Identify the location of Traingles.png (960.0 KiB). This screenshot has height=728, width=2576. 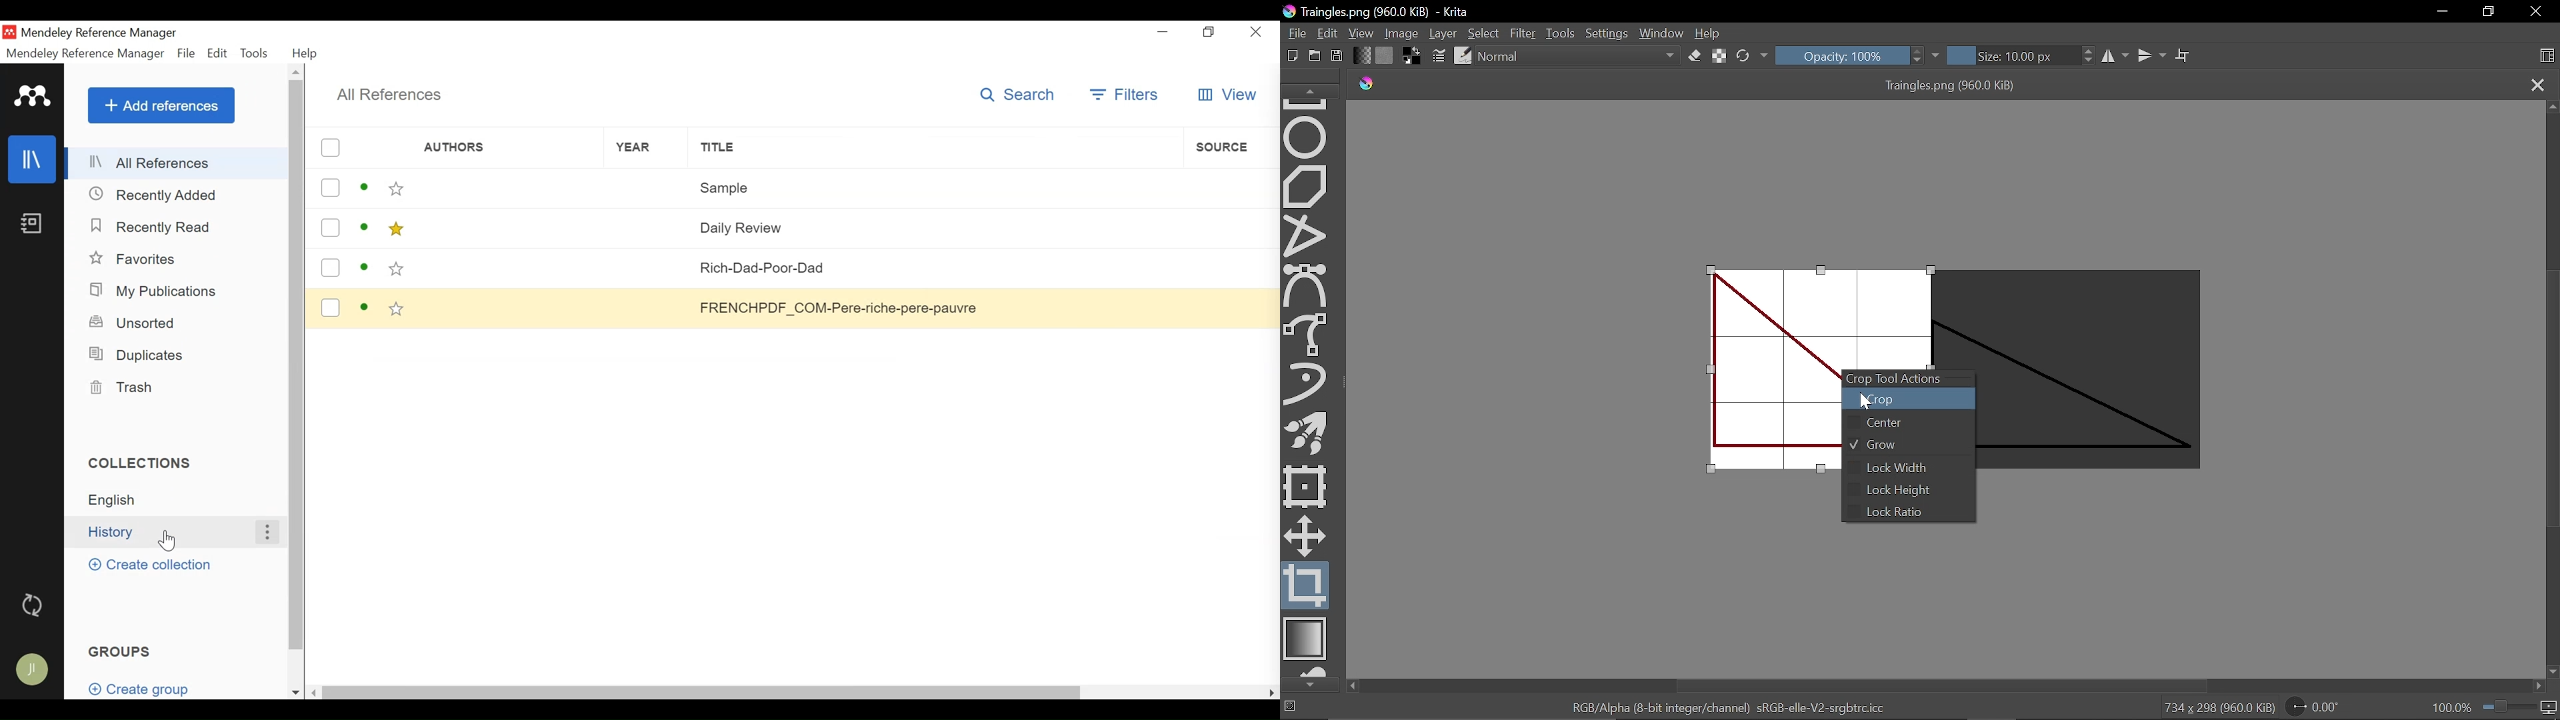
(1928, 86).